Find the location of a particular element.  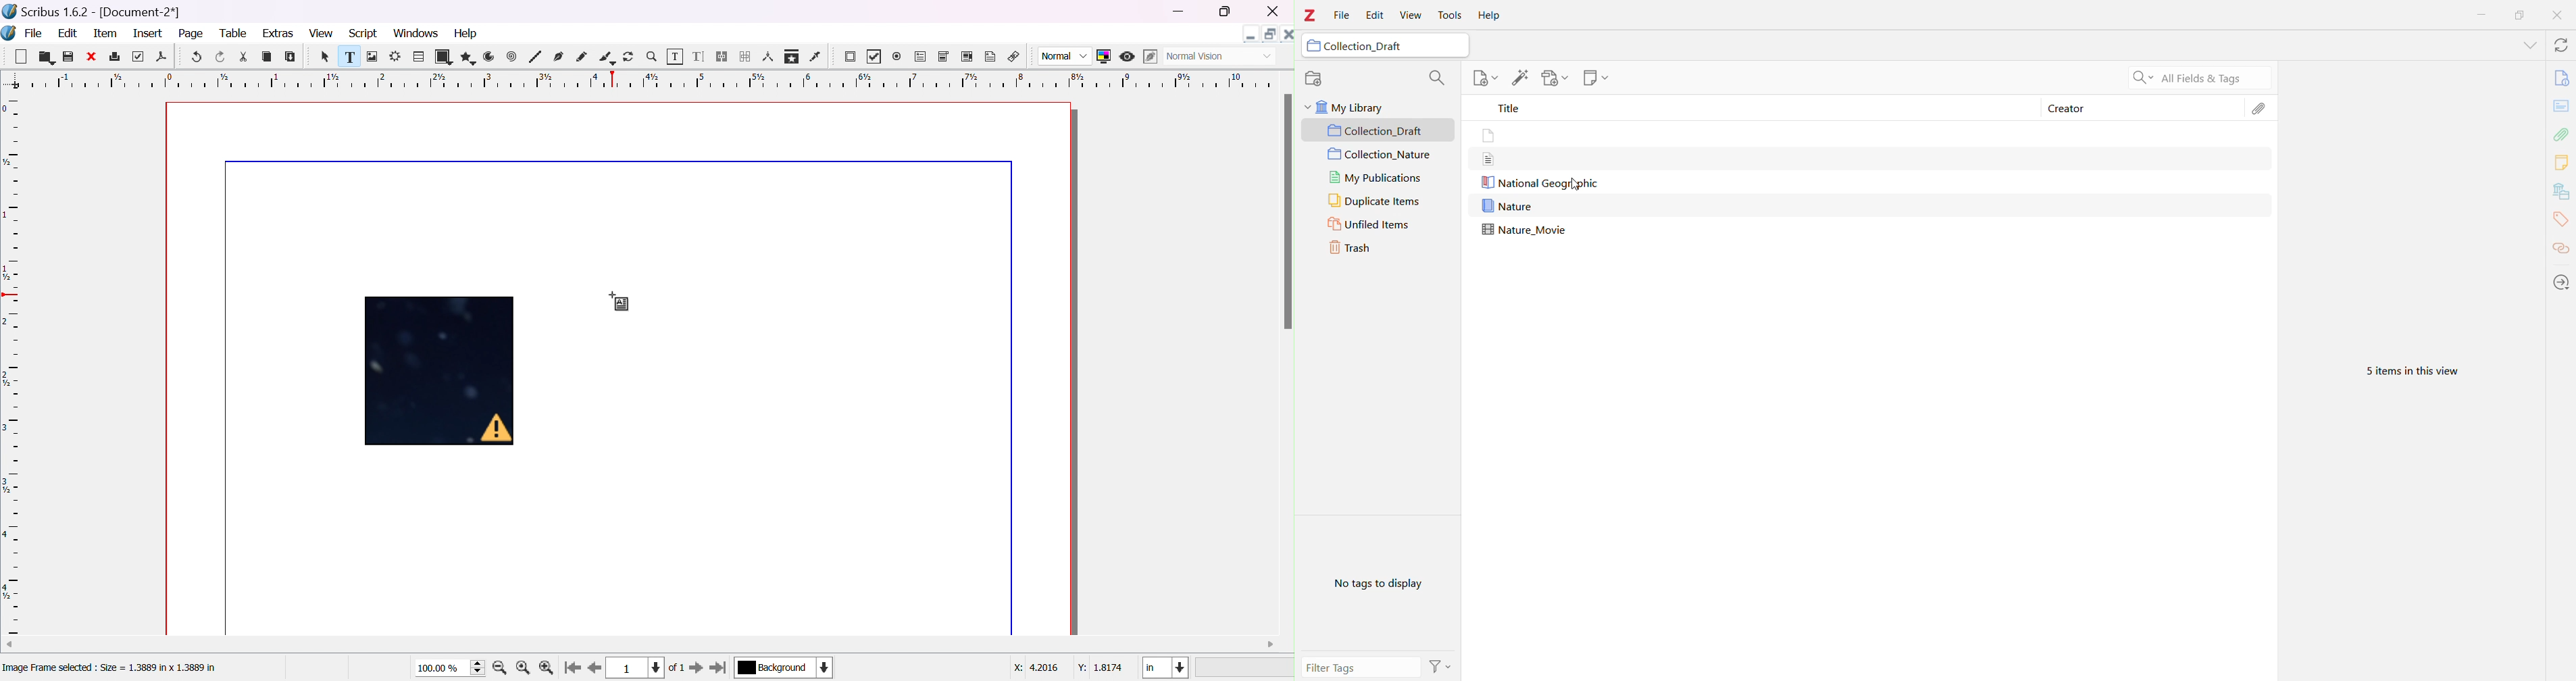

extras is located at coordinates (278, 33).